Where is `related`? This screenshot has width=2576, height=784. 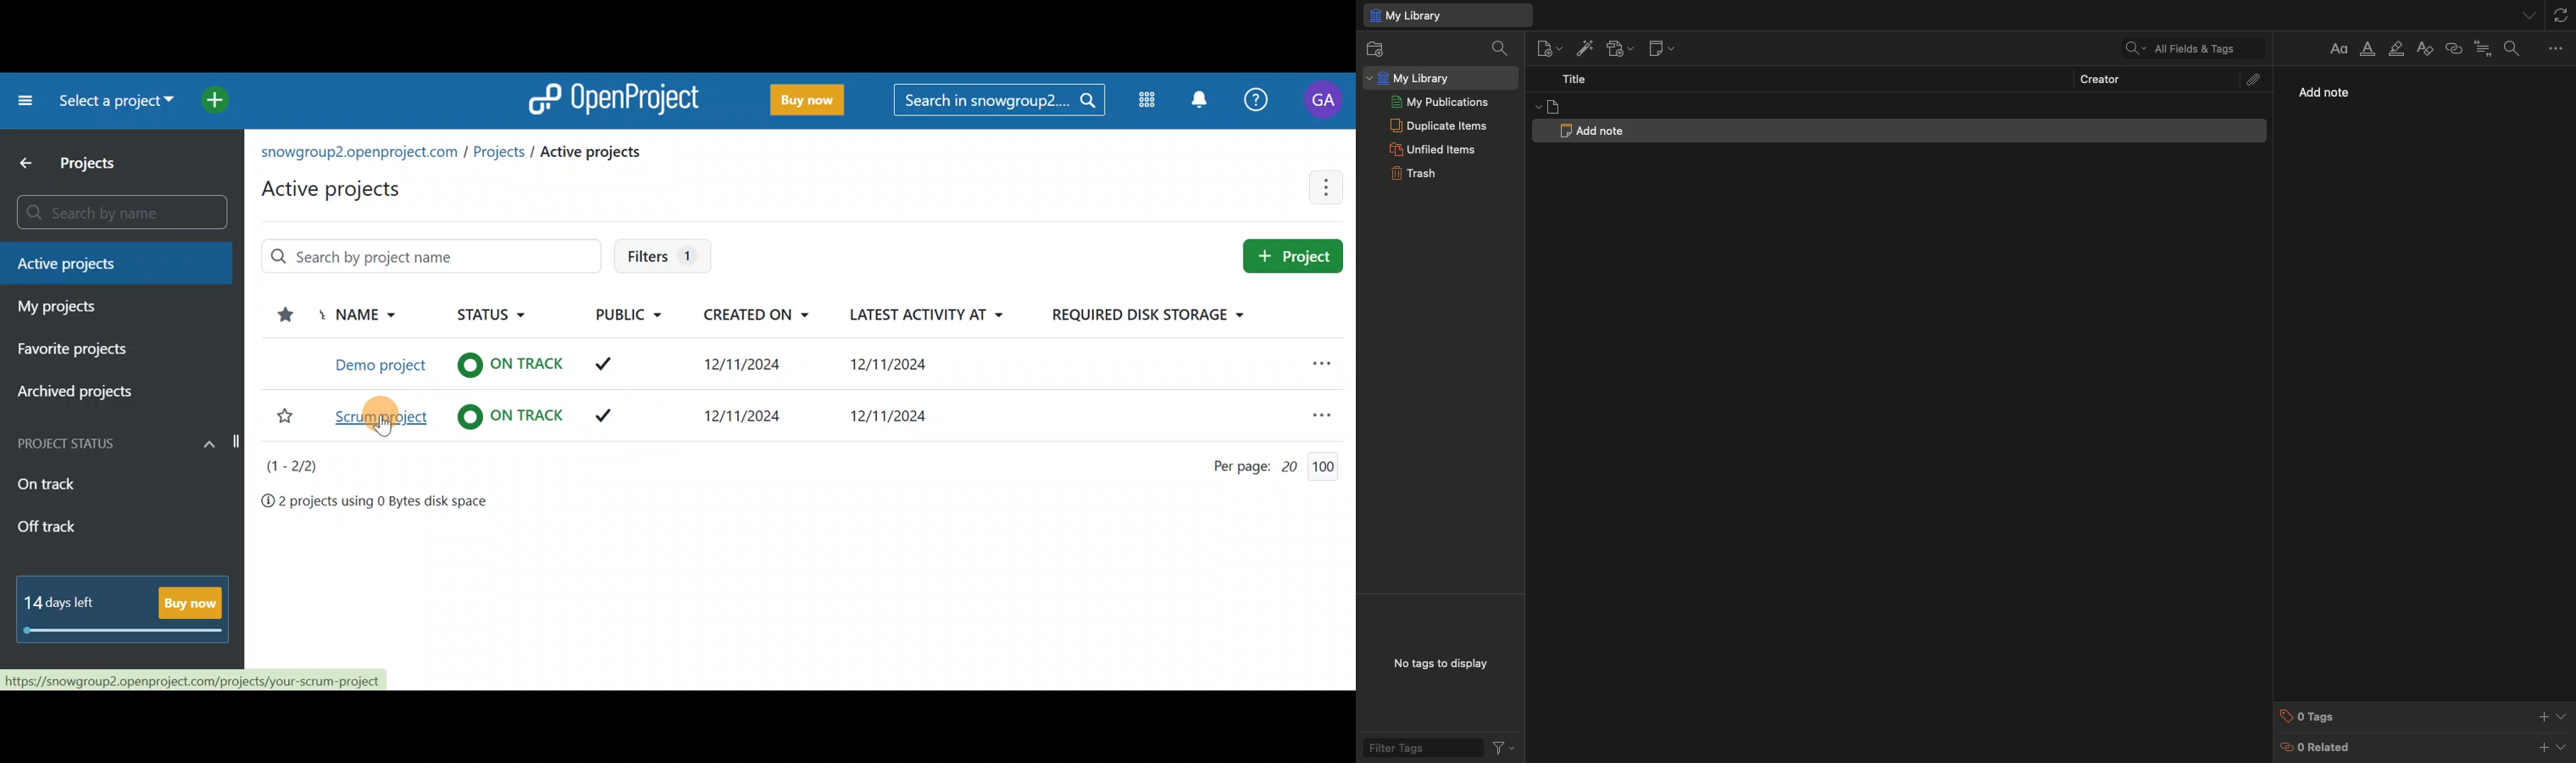
related is located at coordinates (2425, 748).